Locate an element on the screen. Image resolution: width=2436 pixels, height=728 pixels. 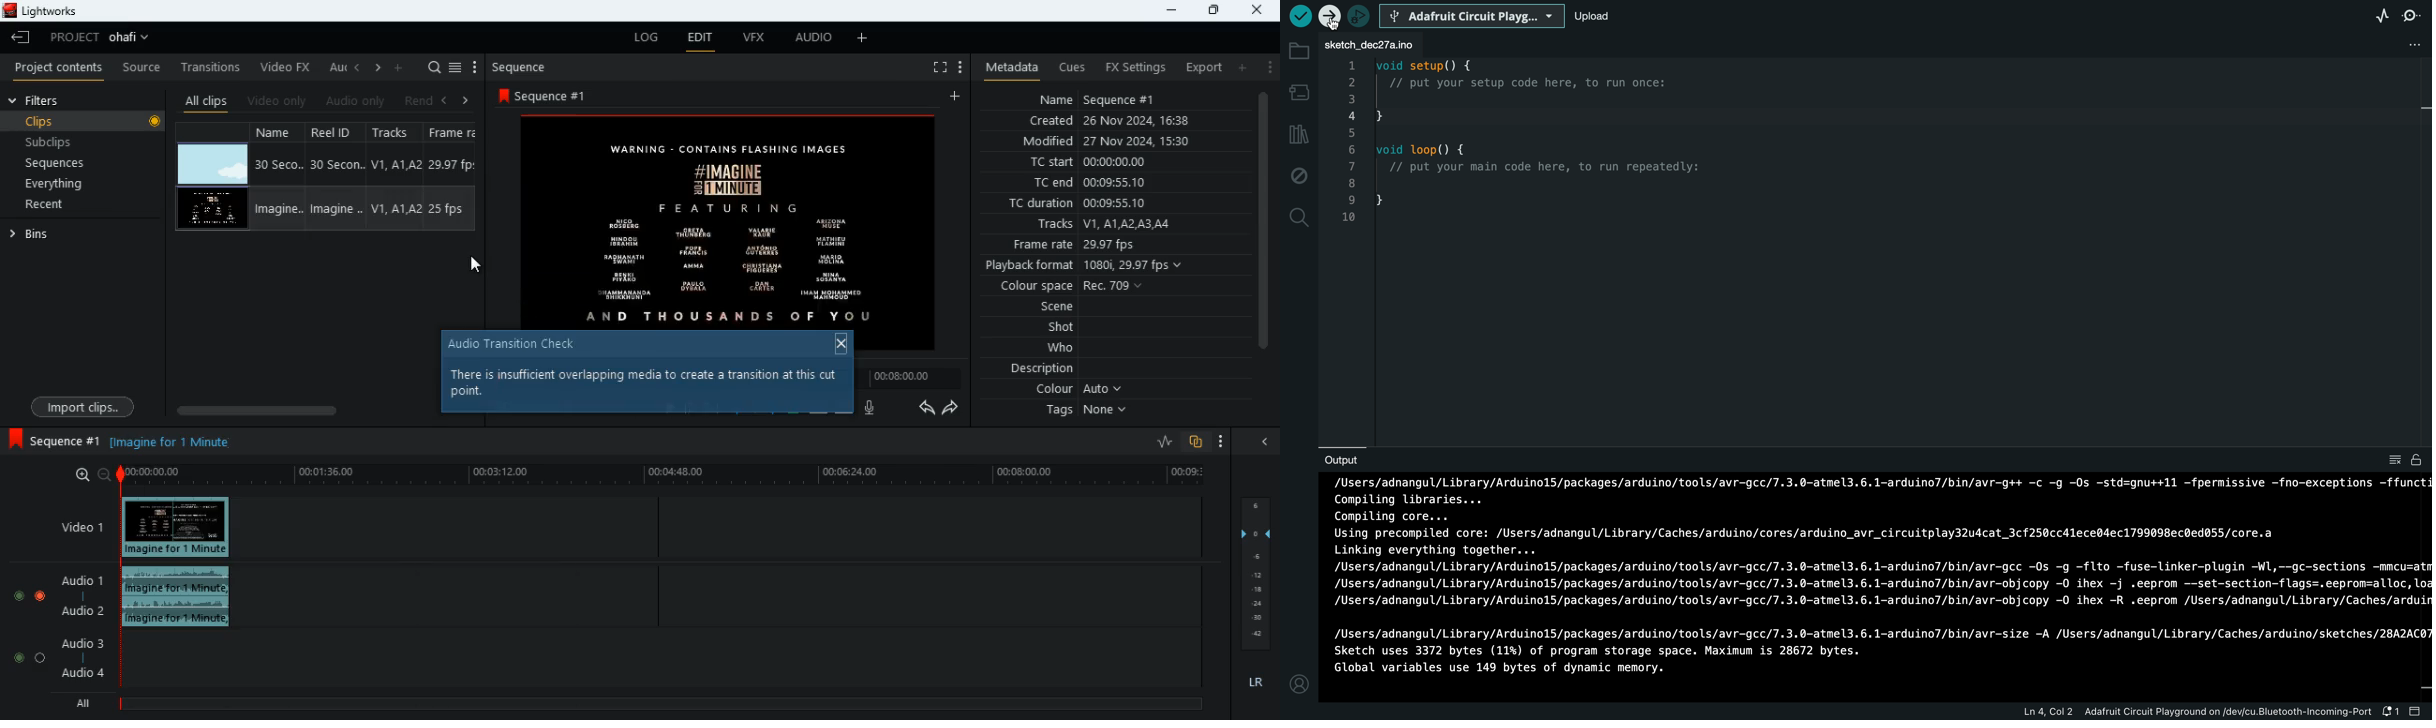
audio 3 is located at coordinates (78, 642).